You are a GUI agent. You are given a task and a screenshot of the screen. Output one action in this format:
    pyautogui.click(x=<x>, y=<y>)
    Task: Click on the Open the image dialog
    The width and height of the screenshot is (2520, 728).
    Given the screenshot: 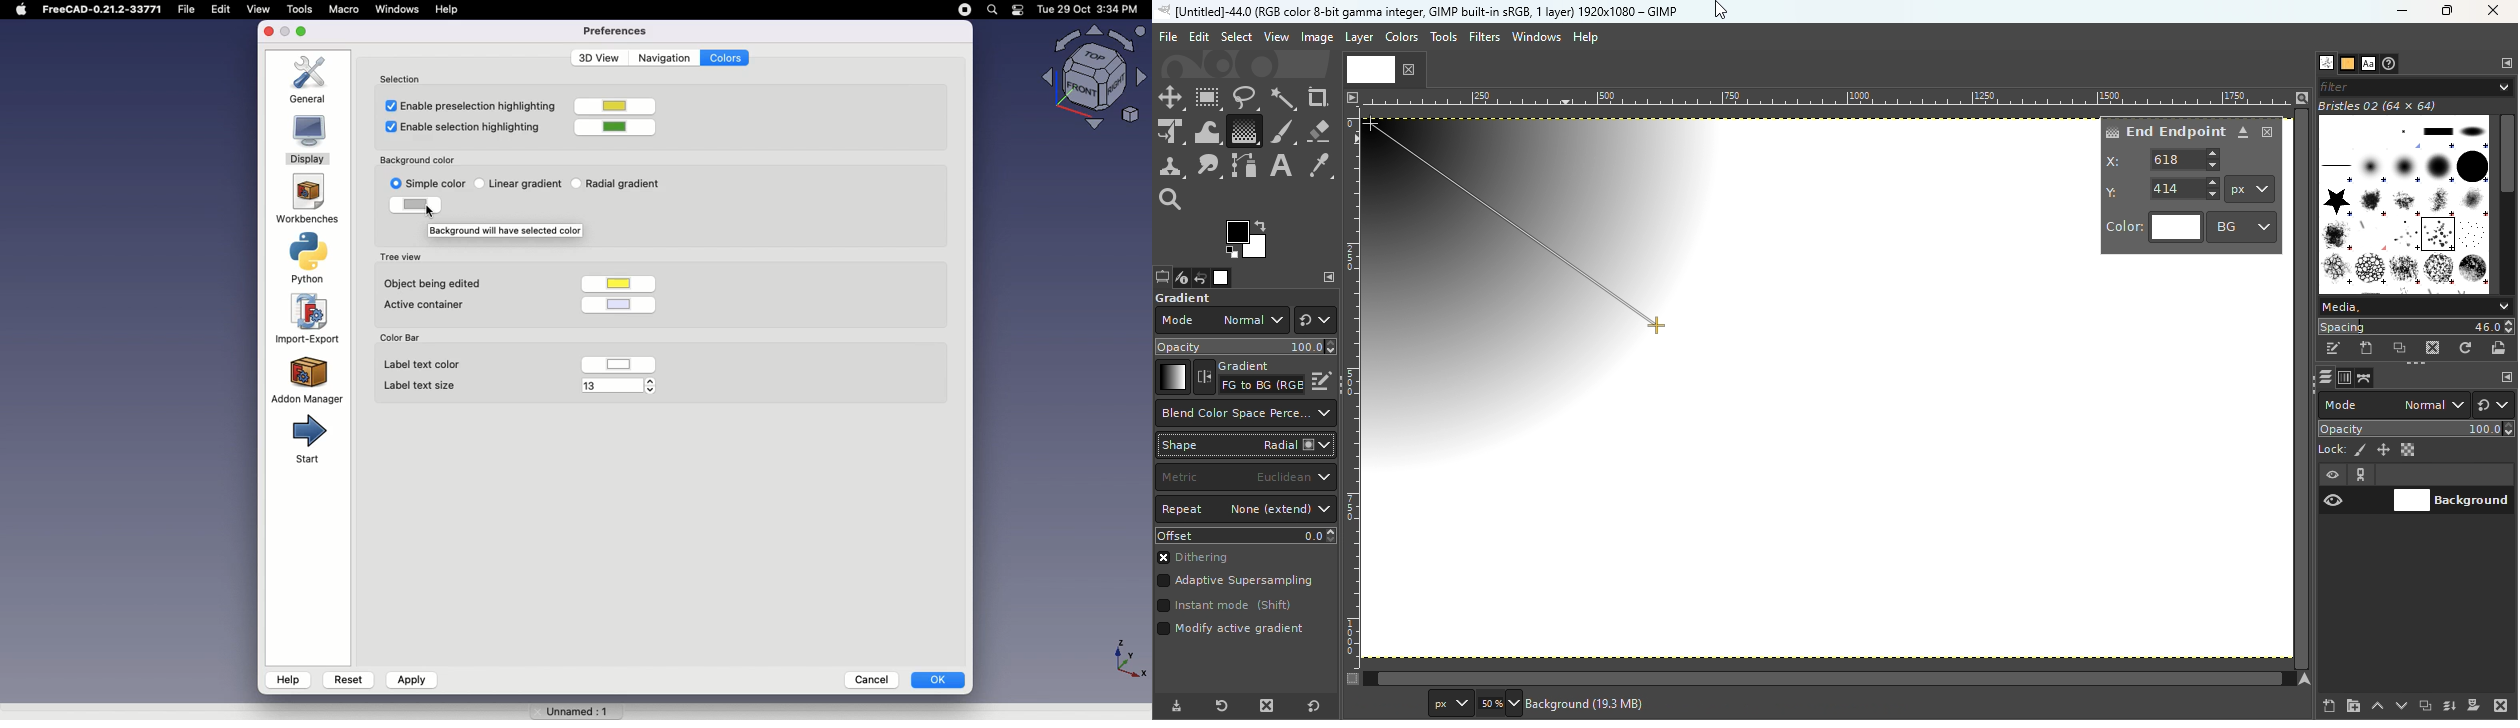 What is the action you would take?
    pyautogui.click(x=1219, y=278)
    